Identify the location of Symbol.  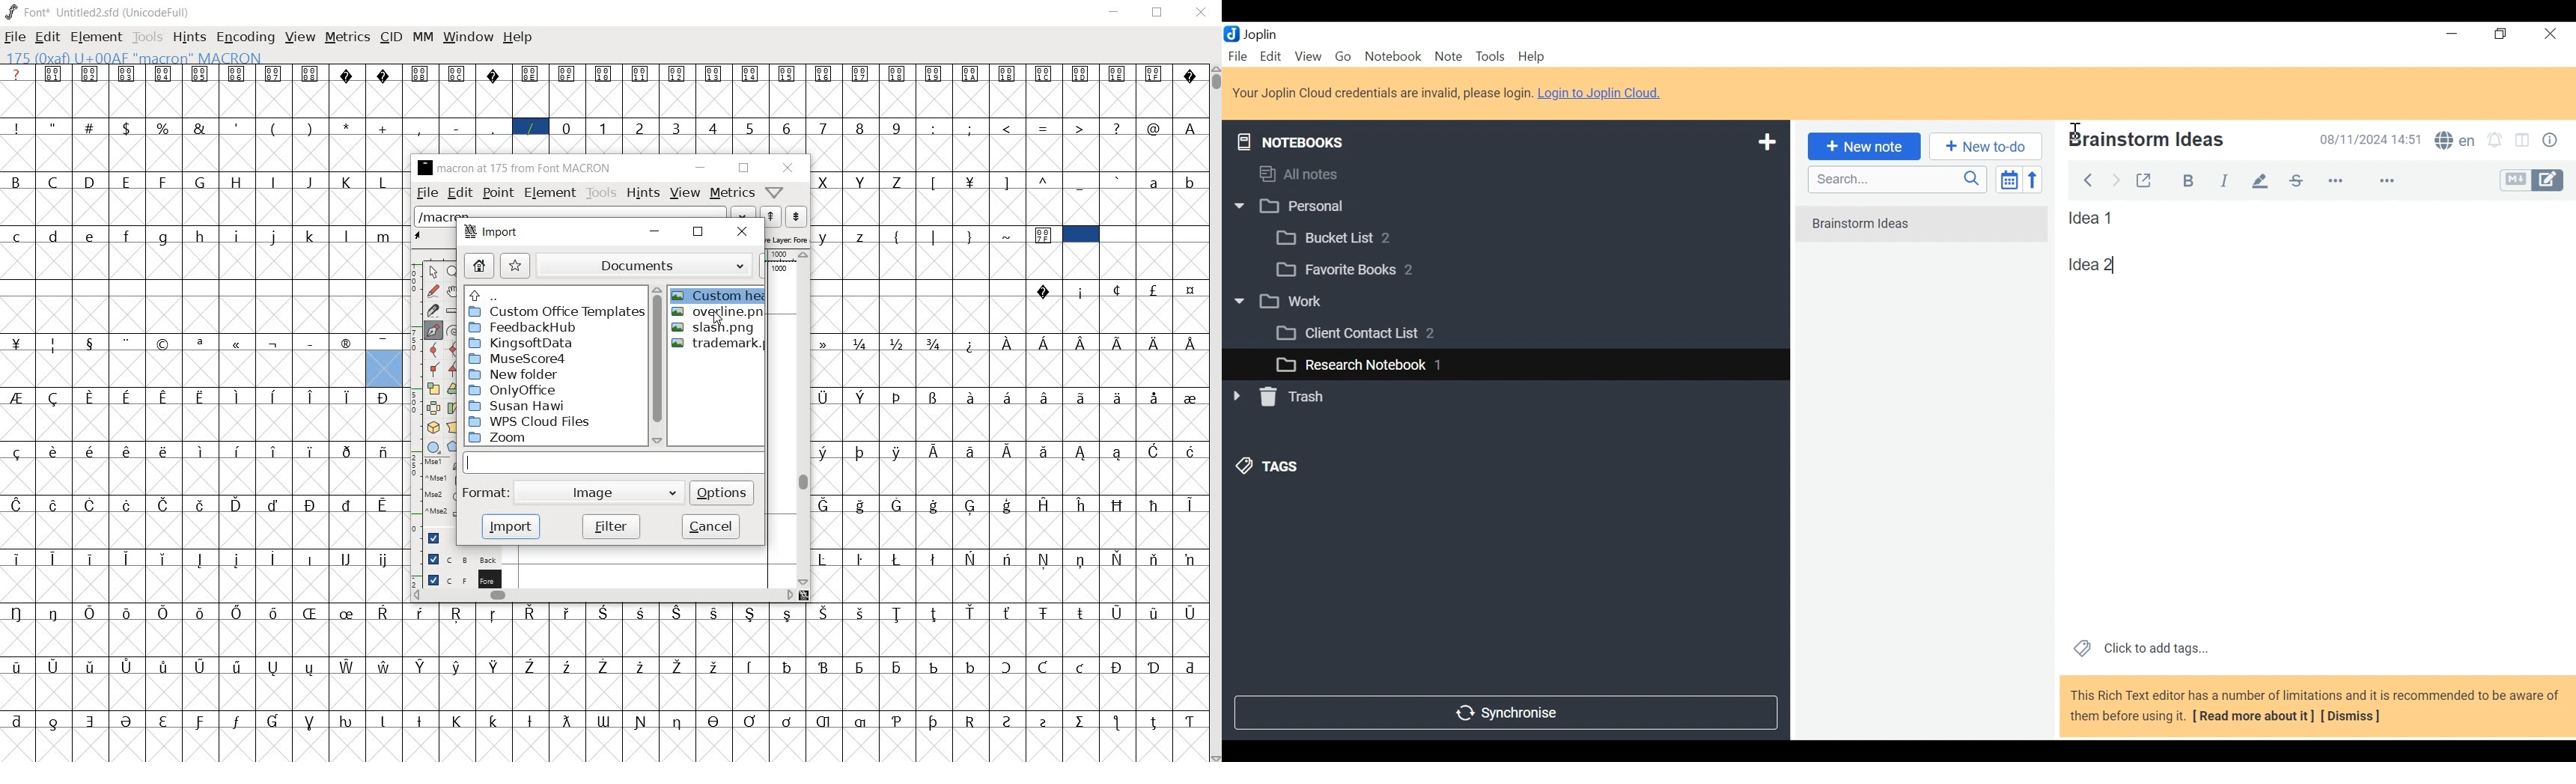
(92, 719).